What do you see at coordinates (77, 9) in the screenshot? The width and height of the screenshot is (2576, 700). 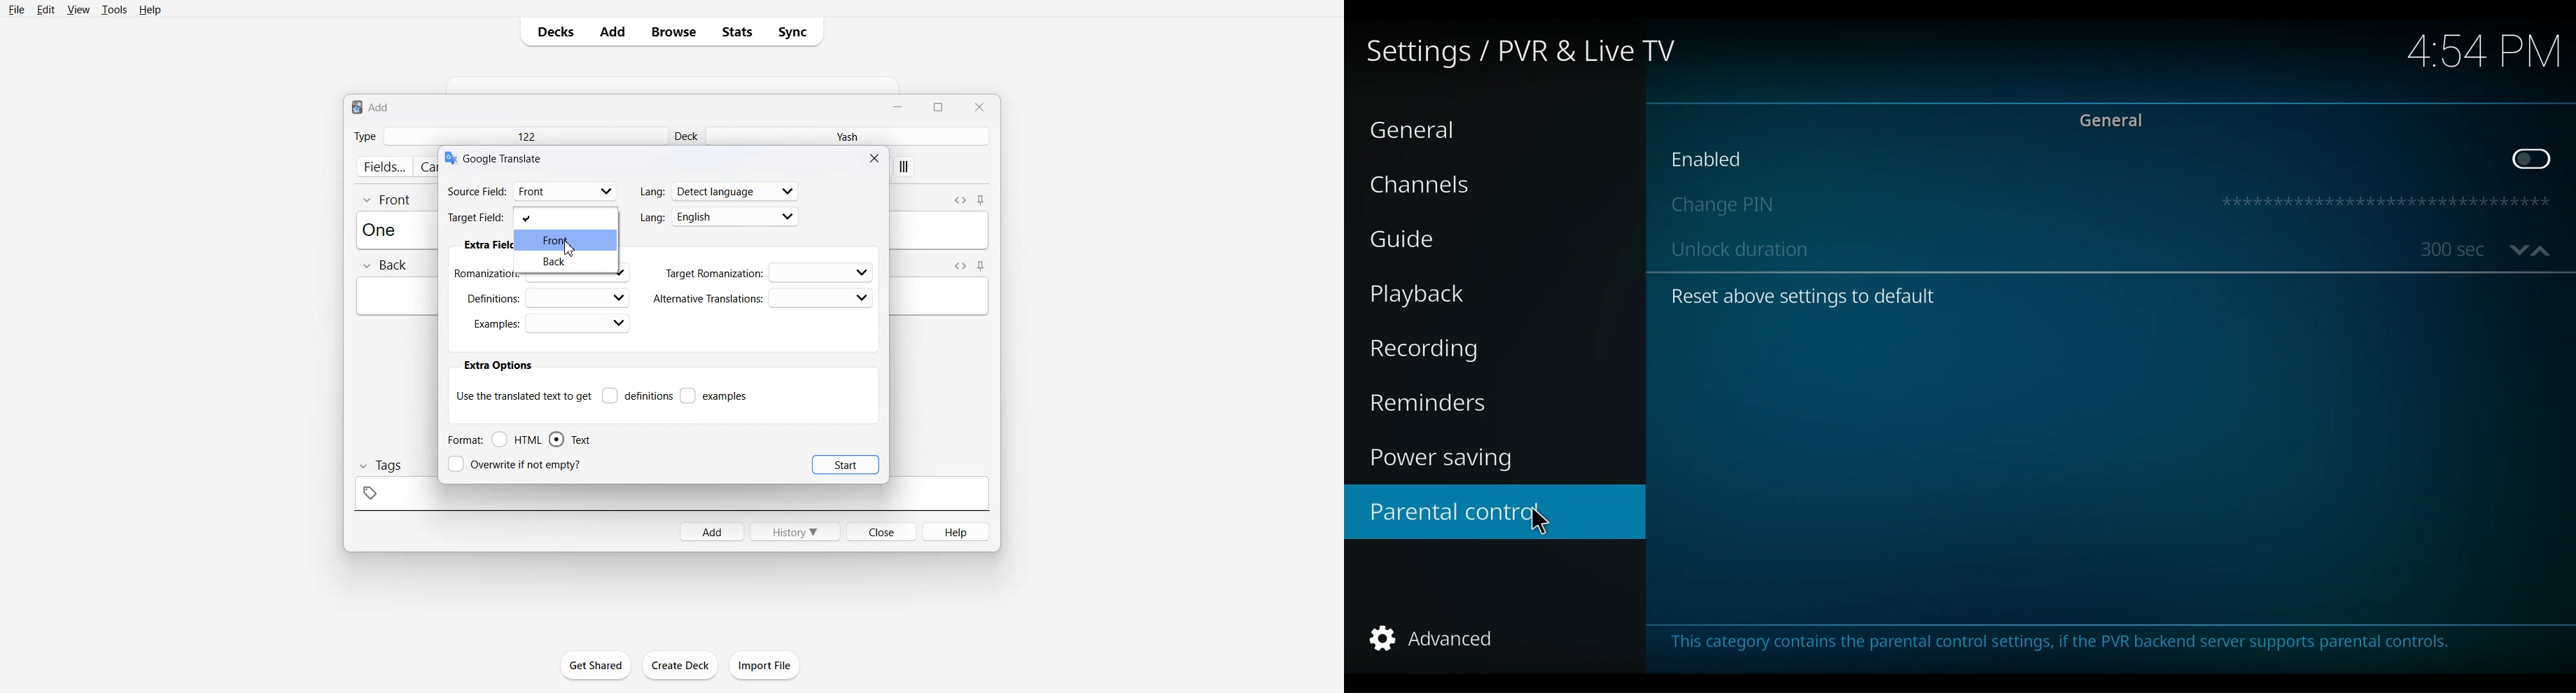 I see `View` at bounding box center [77, 9].